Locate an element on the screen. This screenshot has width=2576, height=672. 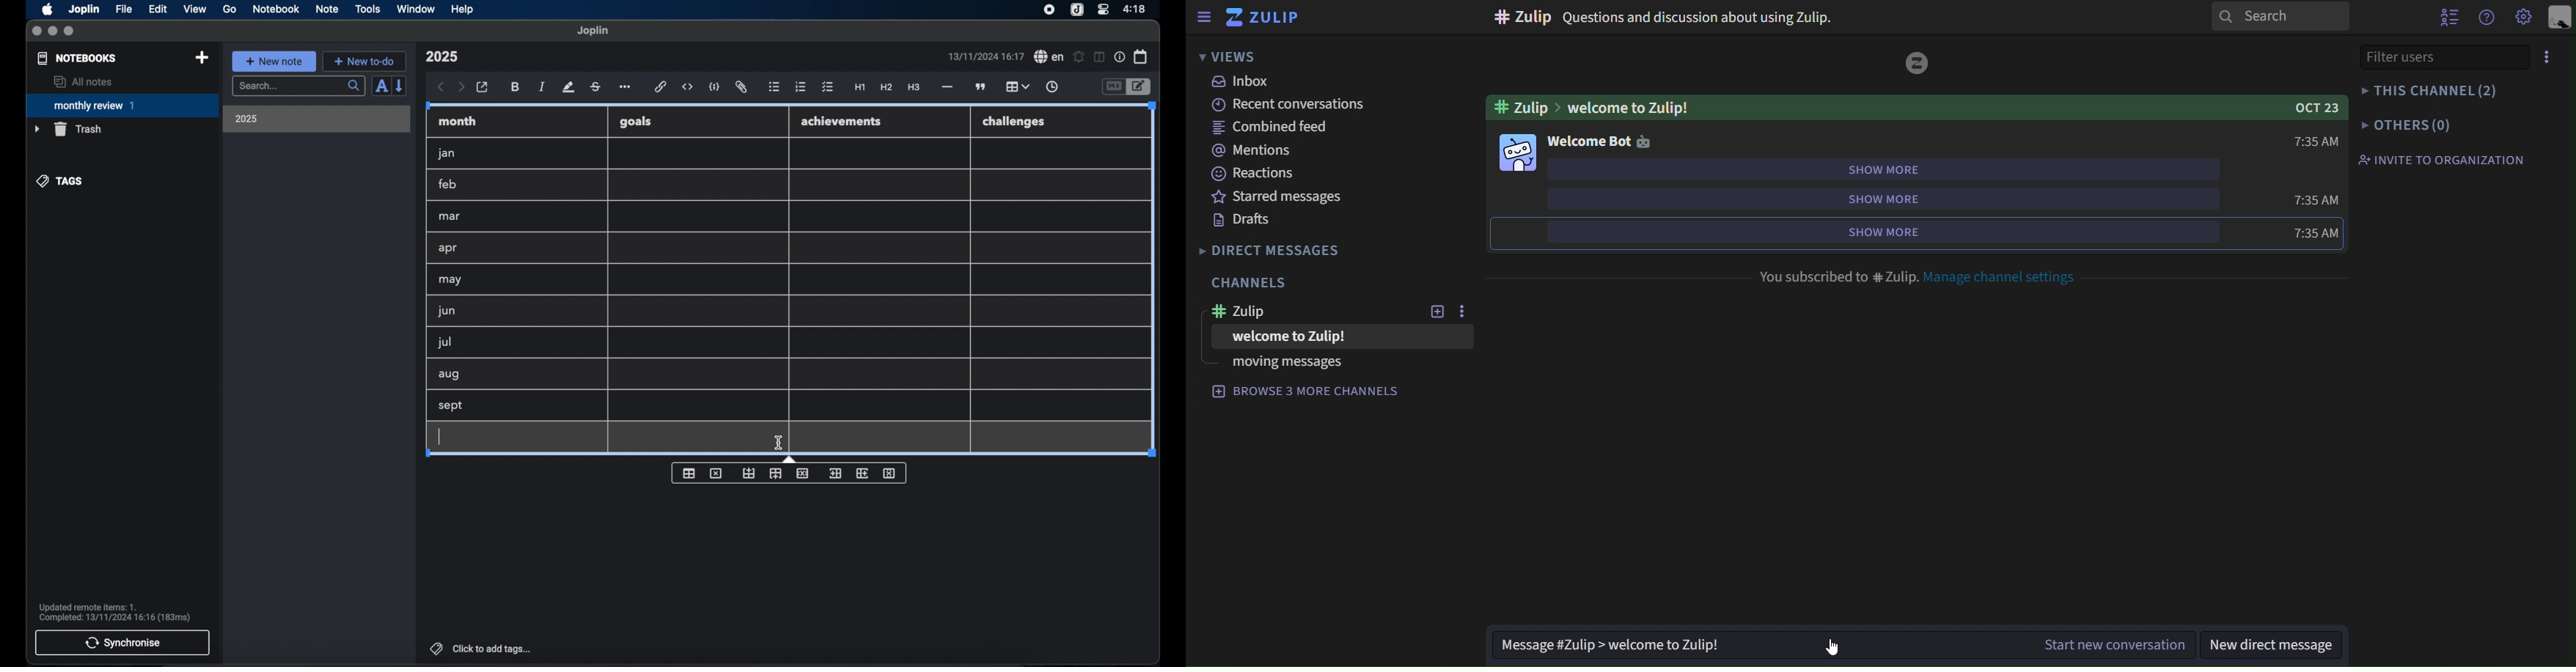
I beam cursor is located at coordinates (780, 443).